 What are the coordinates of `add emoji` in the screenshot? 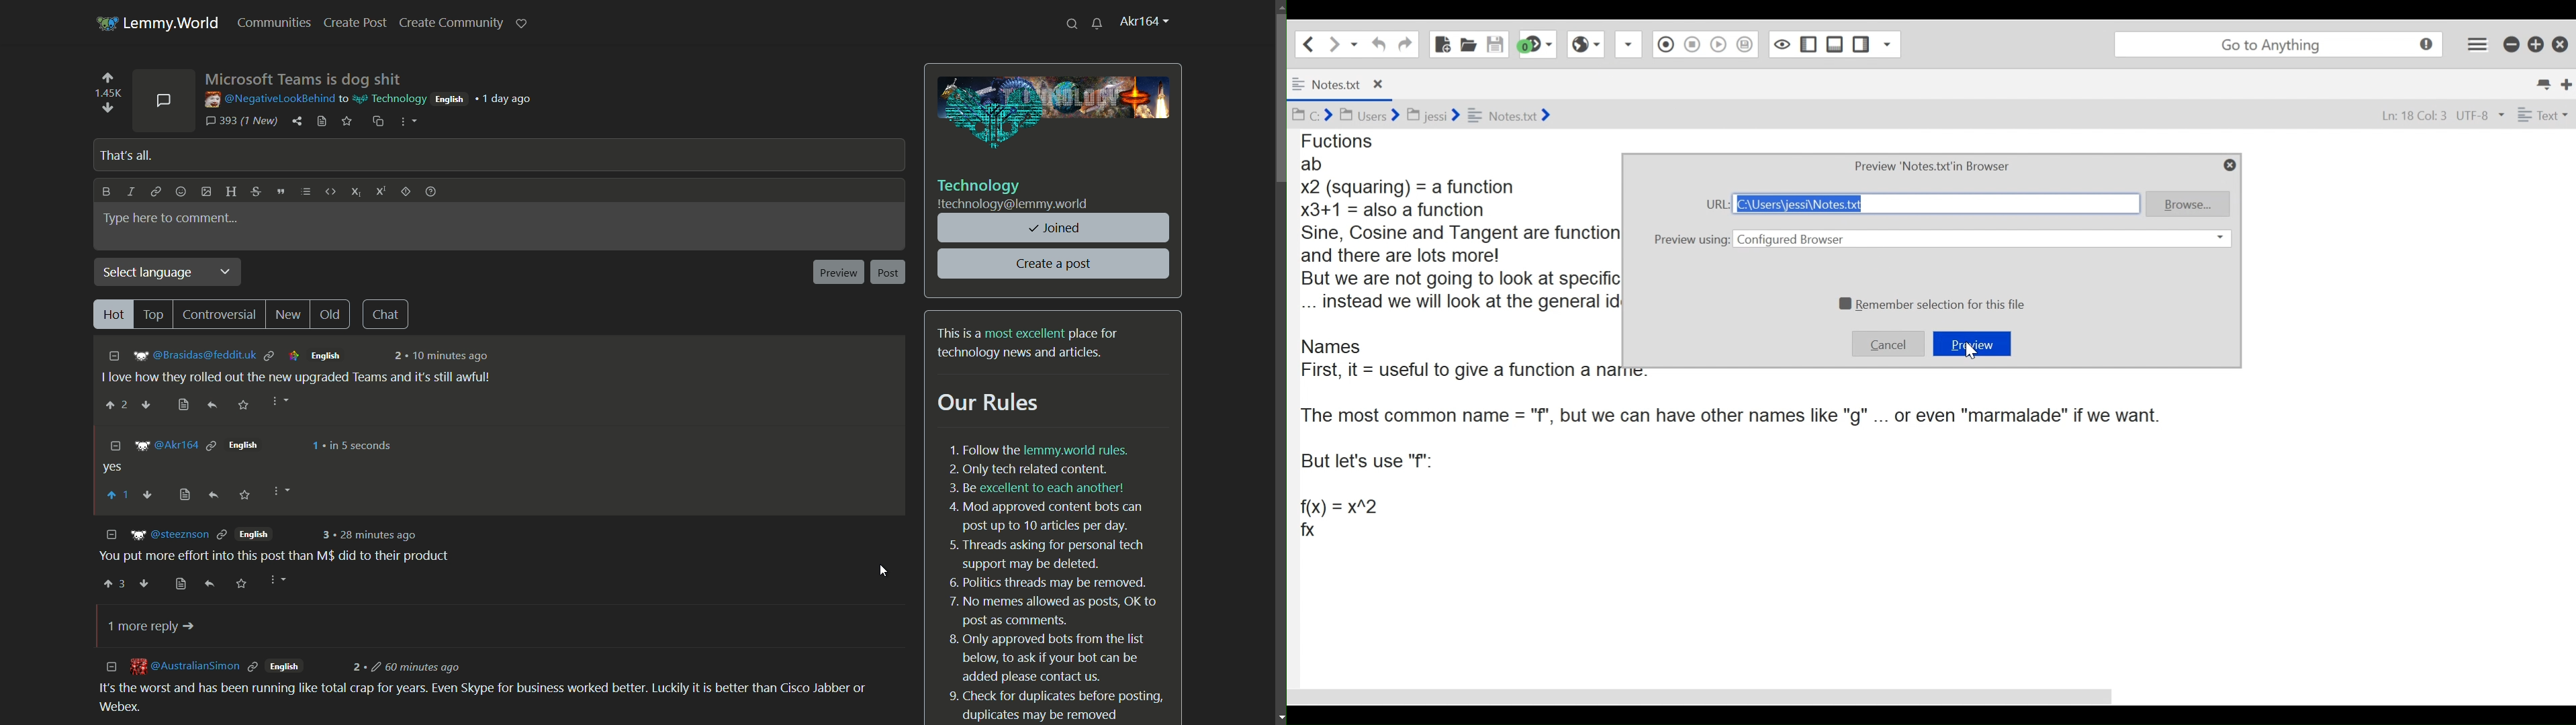 It's located at (181, 192).